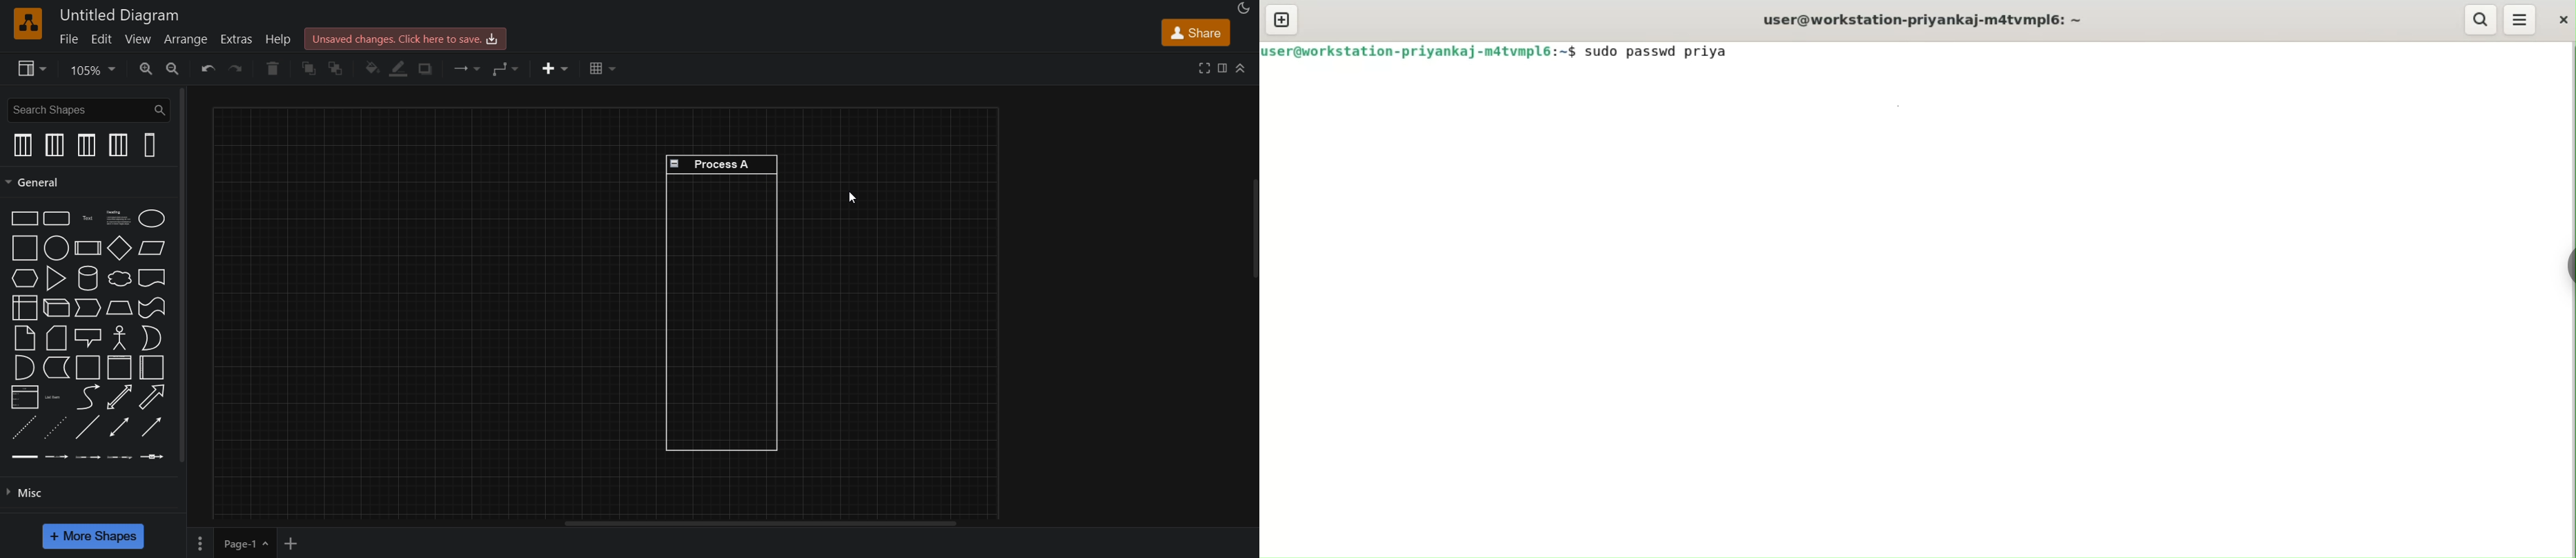 The height and width of the screenshot is (560, 2576). What do you see at coordinates (24, 367) in the screenshot?
I see `and` at bounding box center [24, 367].